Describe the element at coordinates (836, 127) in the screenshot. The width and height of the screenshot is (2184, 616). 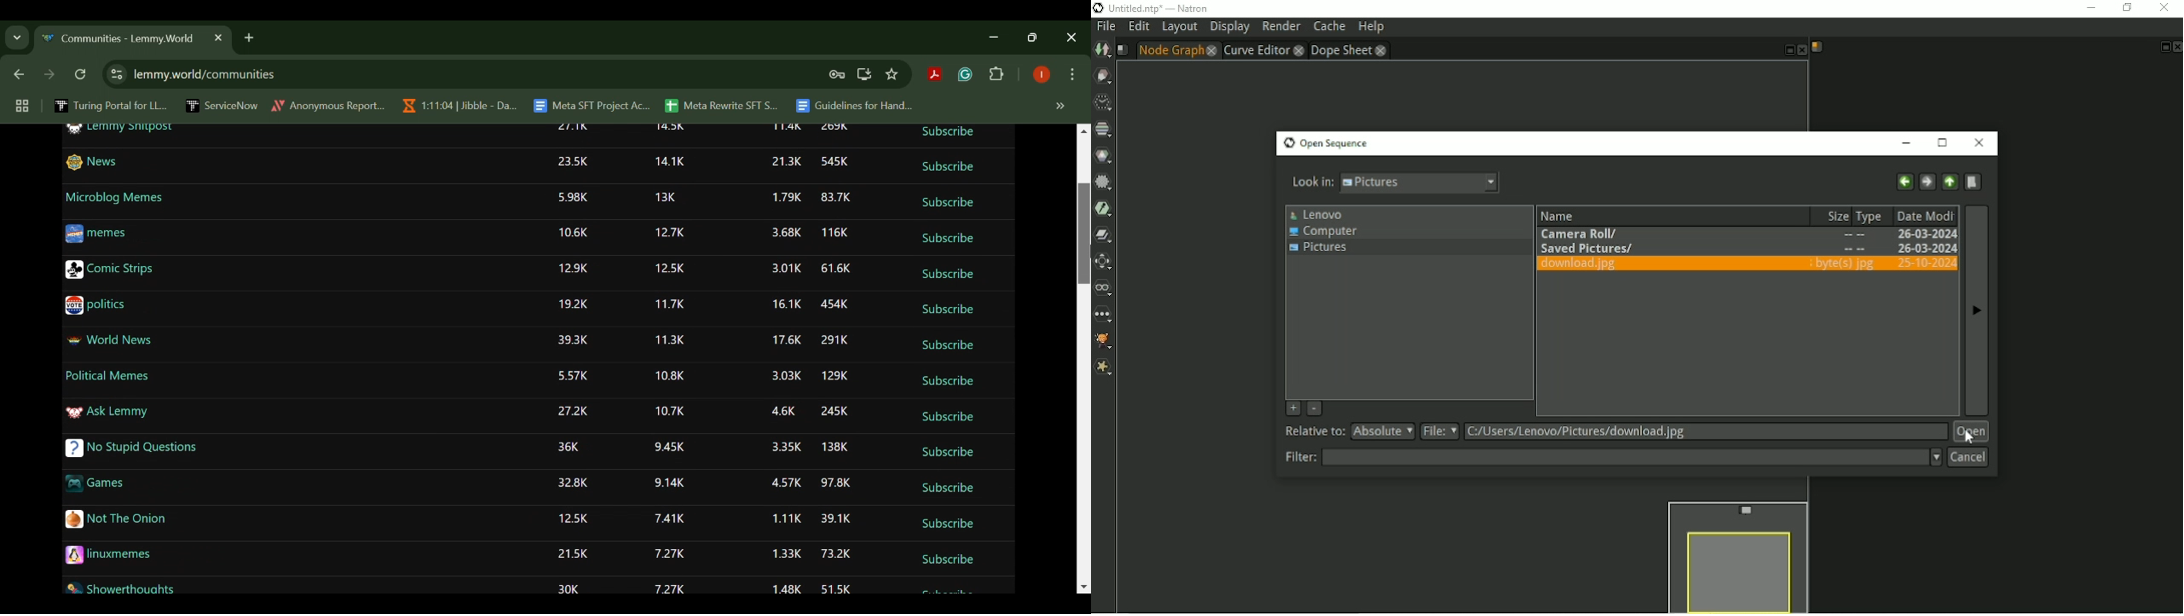
I see `269K` at that location.